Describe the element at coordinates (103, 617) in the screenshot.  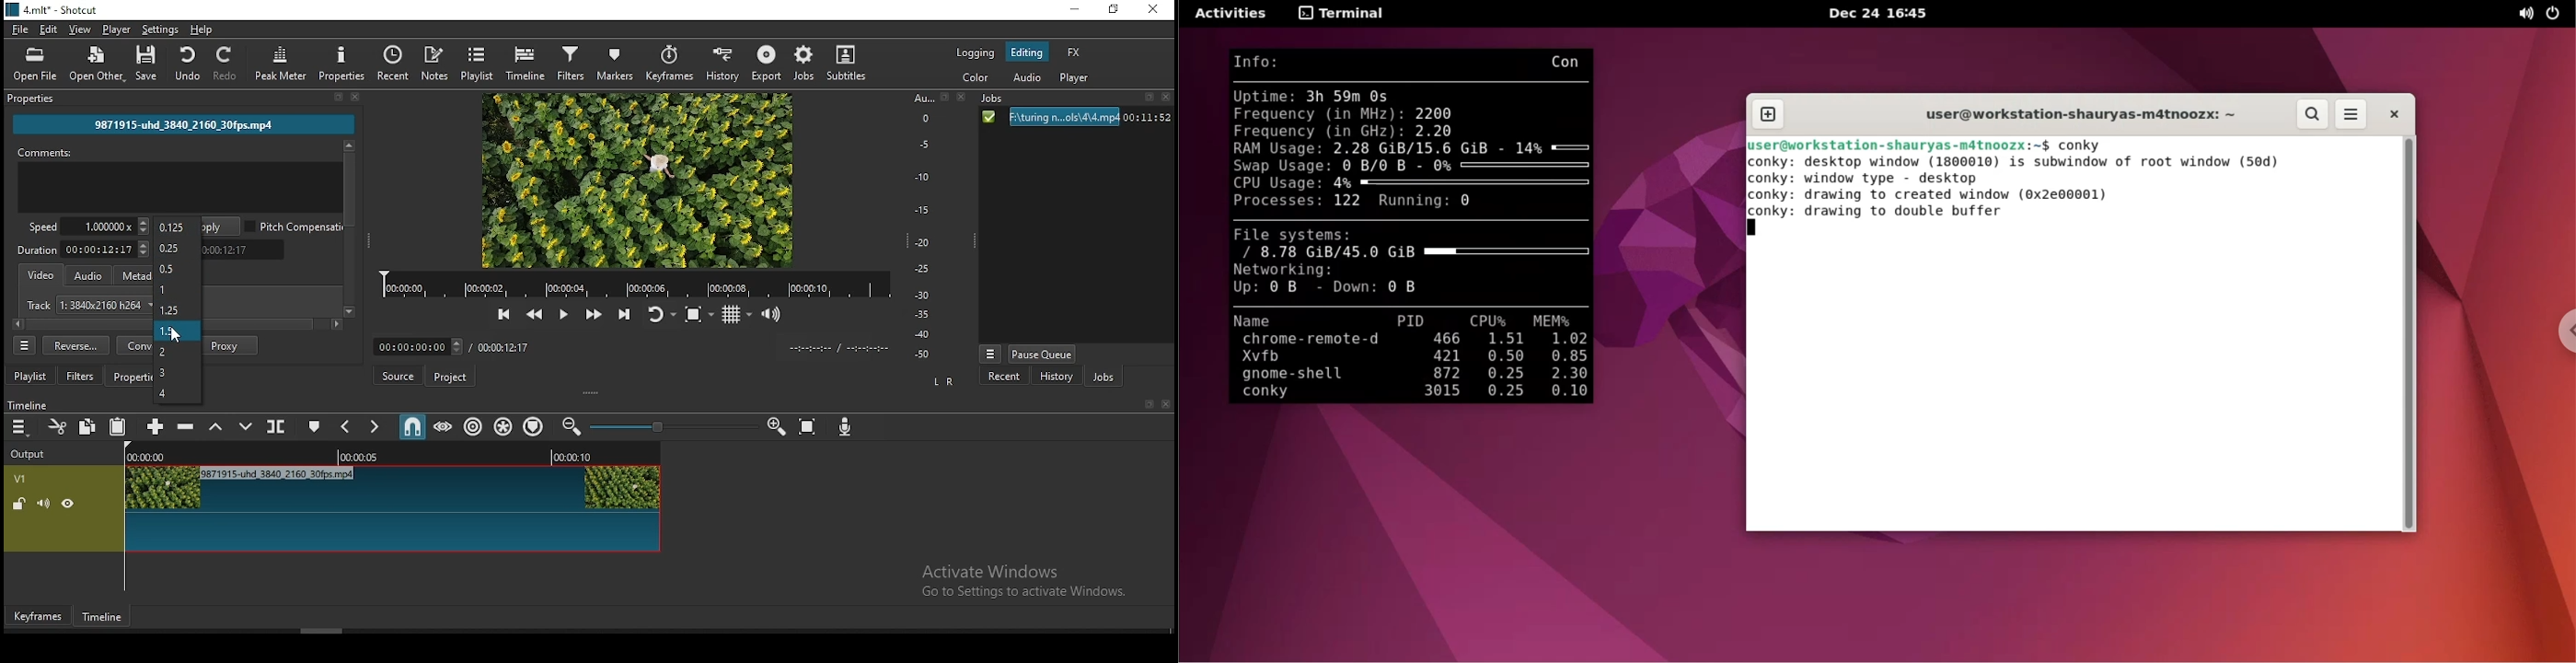
I see `timeline` at that location.